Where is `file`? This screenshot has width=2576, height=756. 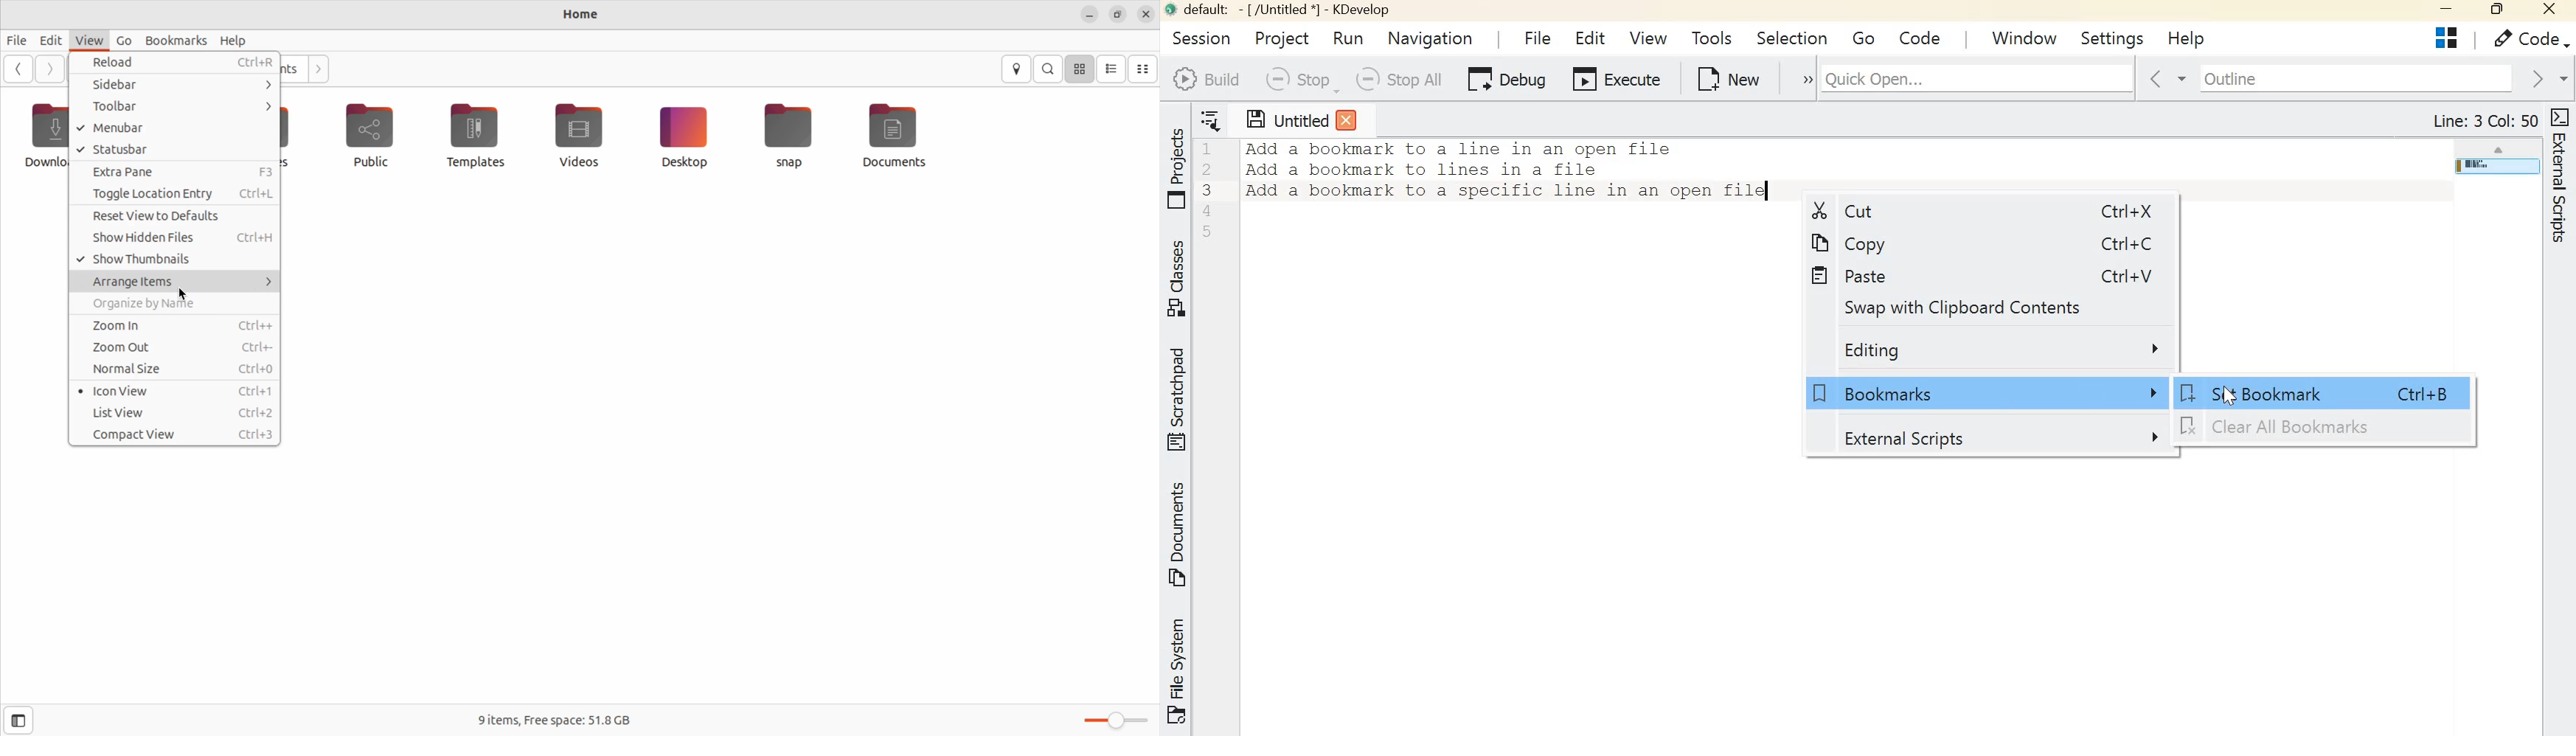
file is located at coordinates (18, 39).